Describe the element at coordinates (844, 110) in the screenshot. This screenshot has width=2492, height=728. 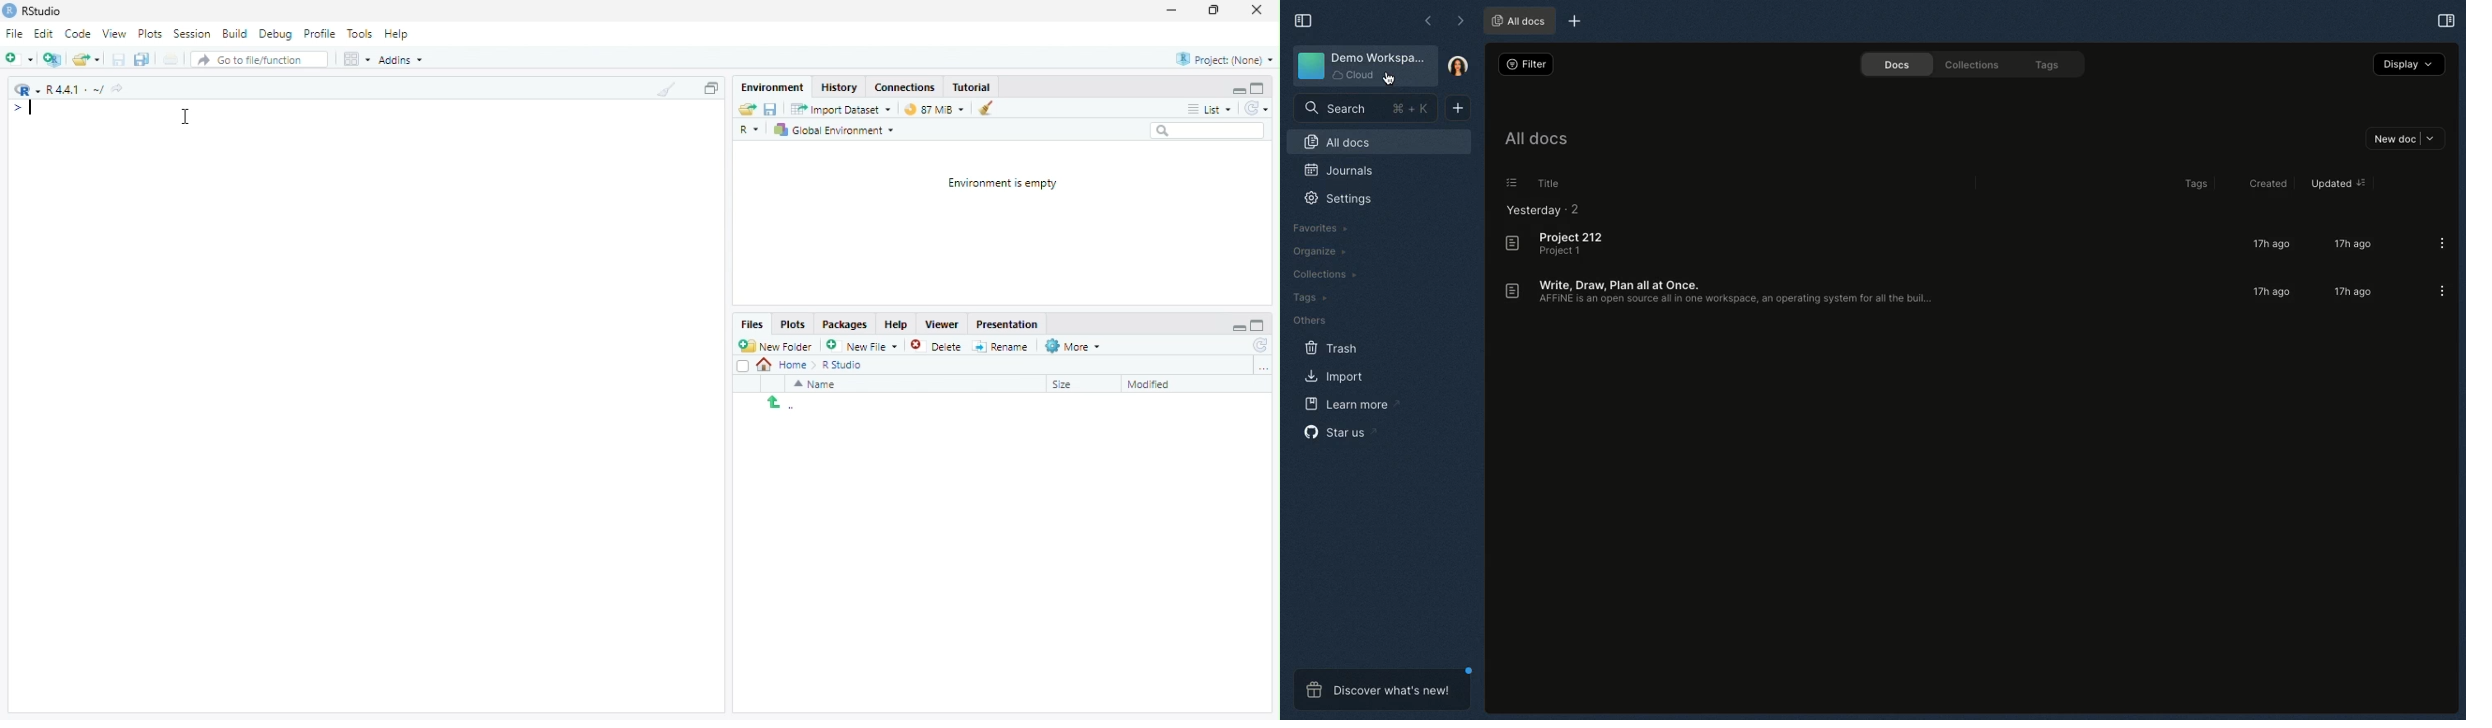
I see `Import Dataset` at that location.